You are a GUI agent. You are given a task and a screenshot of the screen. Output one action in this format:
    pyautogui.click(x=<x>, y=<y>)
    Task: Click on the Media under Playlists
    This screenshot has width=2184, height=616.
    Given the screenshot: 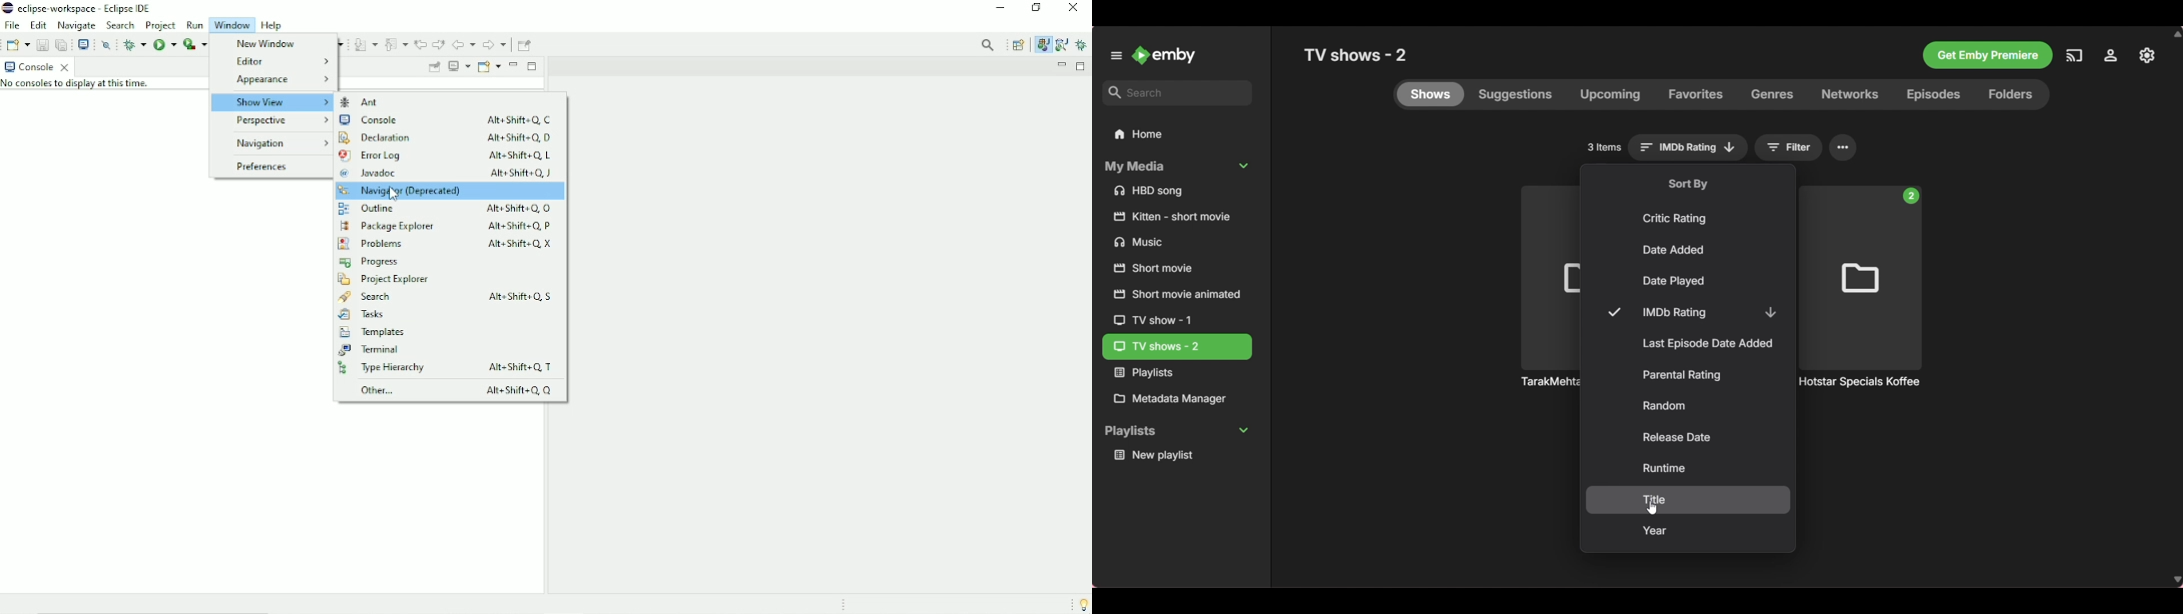 What is the action you would take?
    pyautogui.click(x=1176, y=456)
    